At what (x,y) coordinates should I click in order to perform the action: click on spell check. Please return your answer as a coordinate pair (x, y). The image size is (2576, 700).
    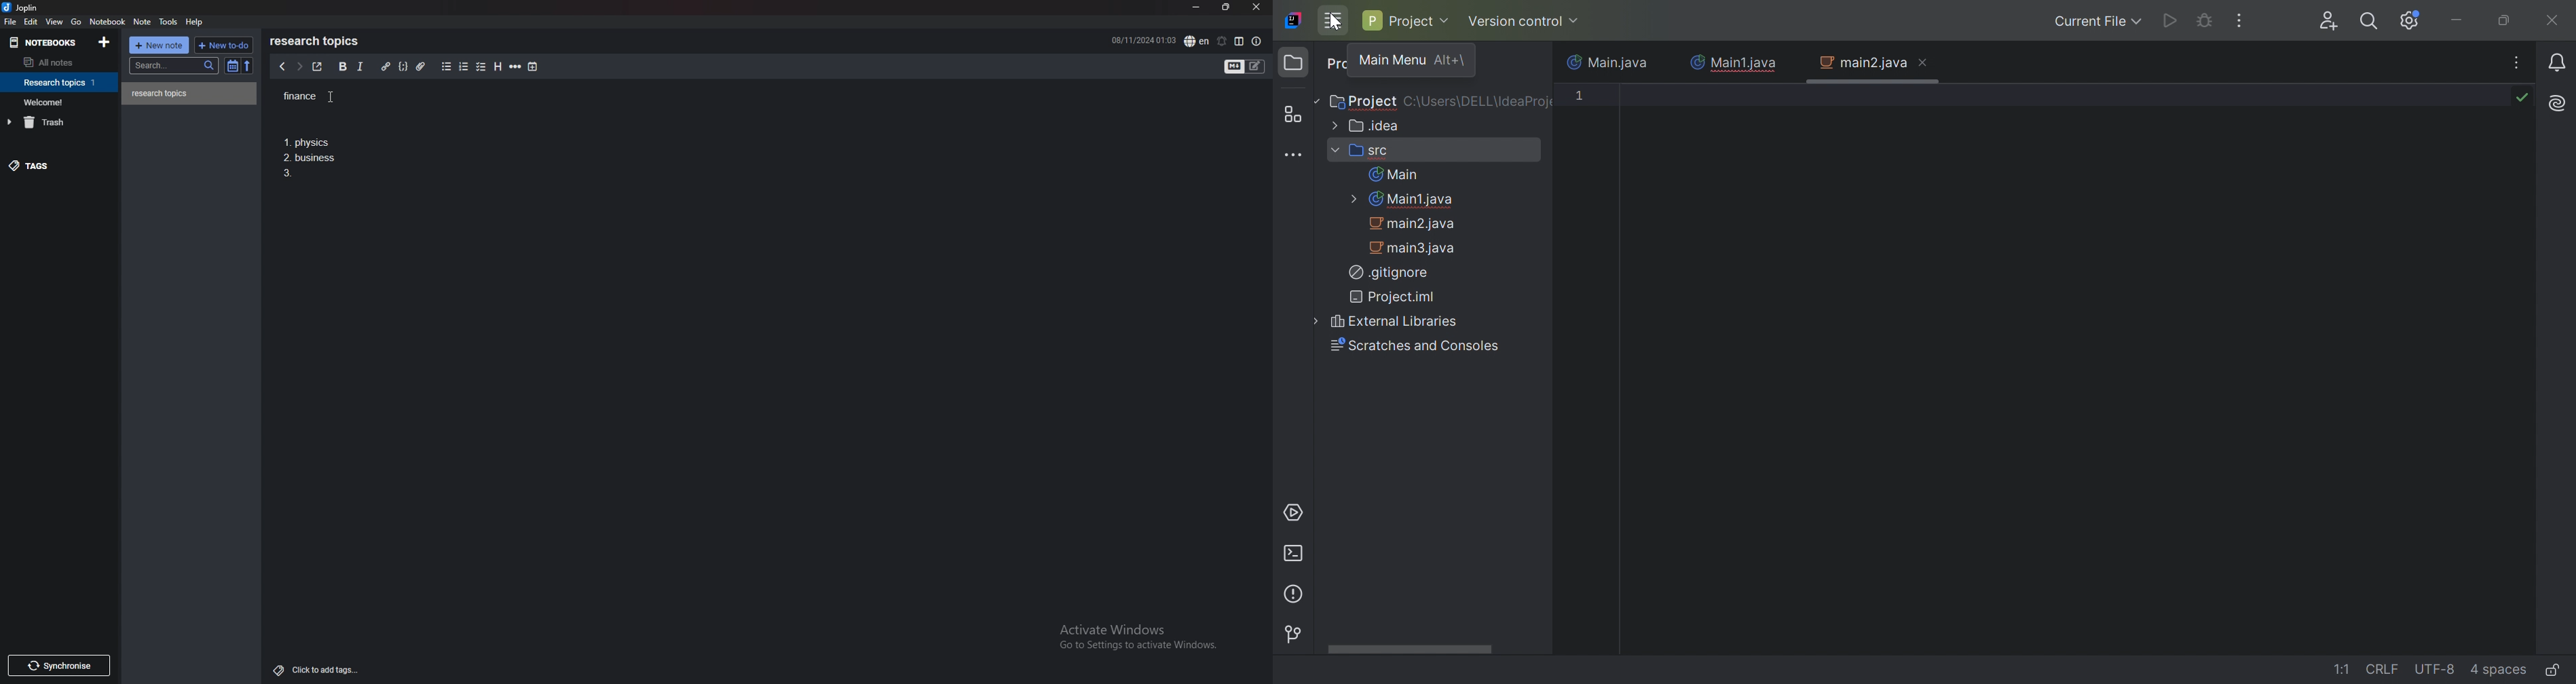
    Looking at the image, I should click on (1197, 40).